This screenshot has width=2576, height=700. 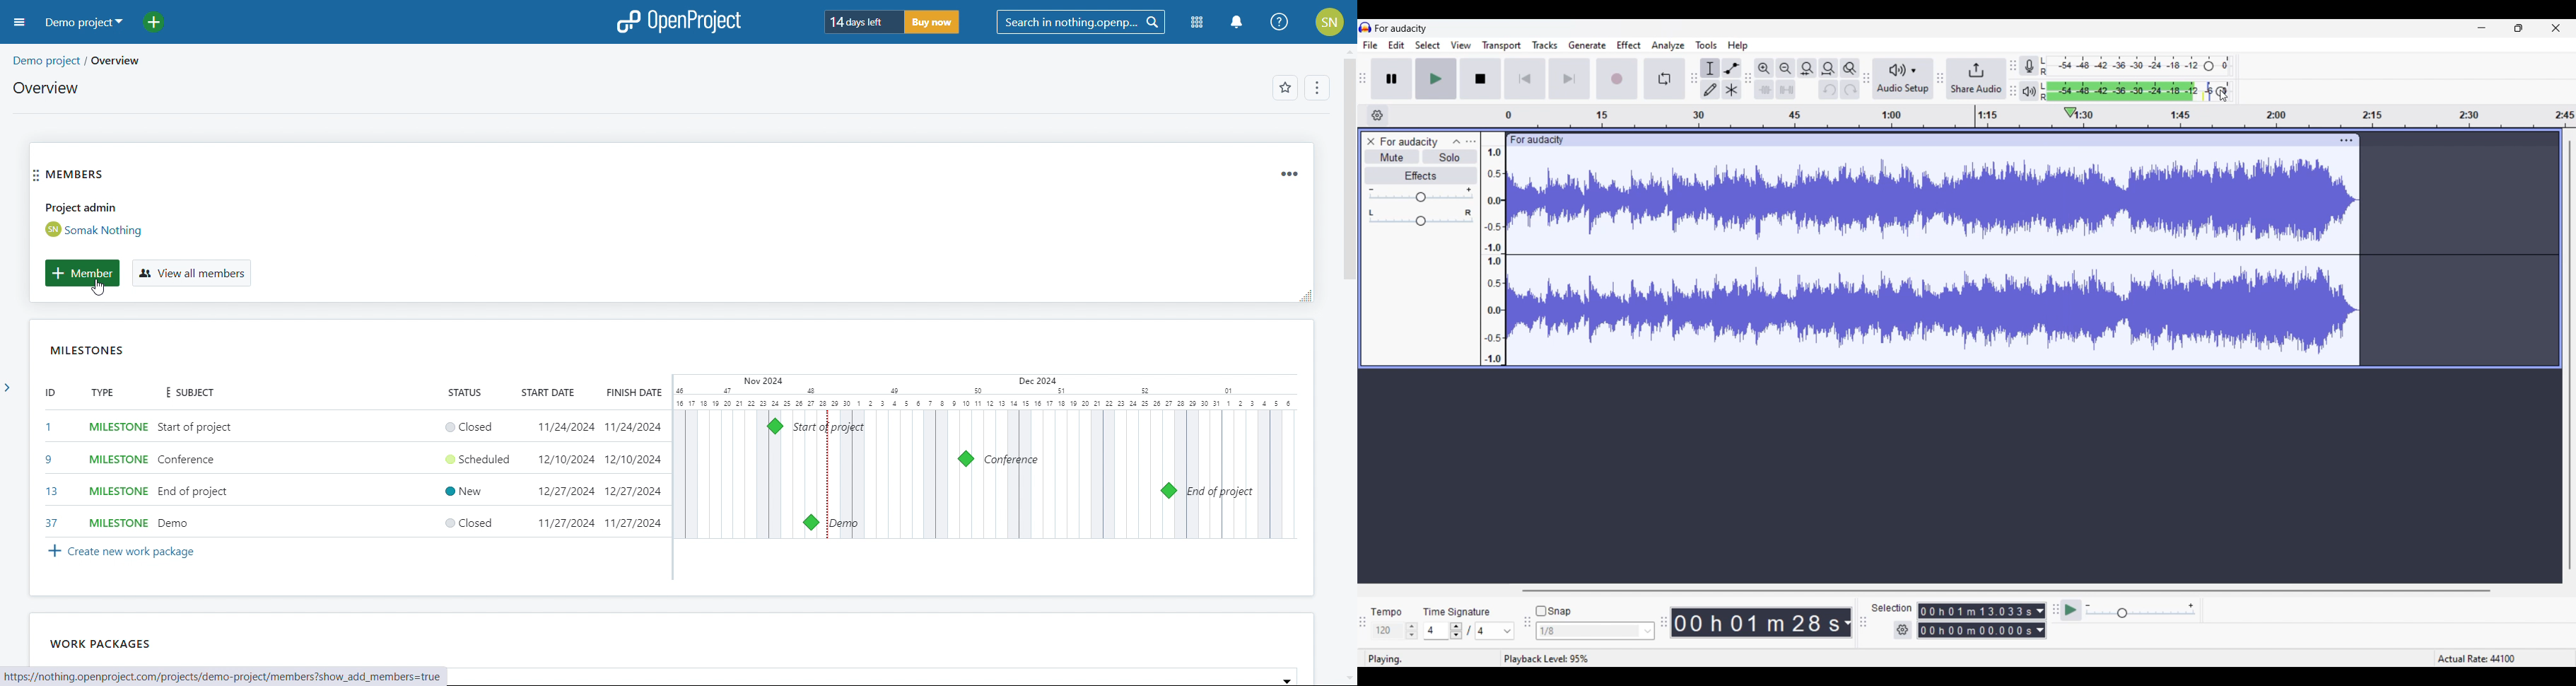 What do you see at coordinates (1570, 79) in the screenshot?
I see `Skip/Select to end` at bounding box center [1570, 79].